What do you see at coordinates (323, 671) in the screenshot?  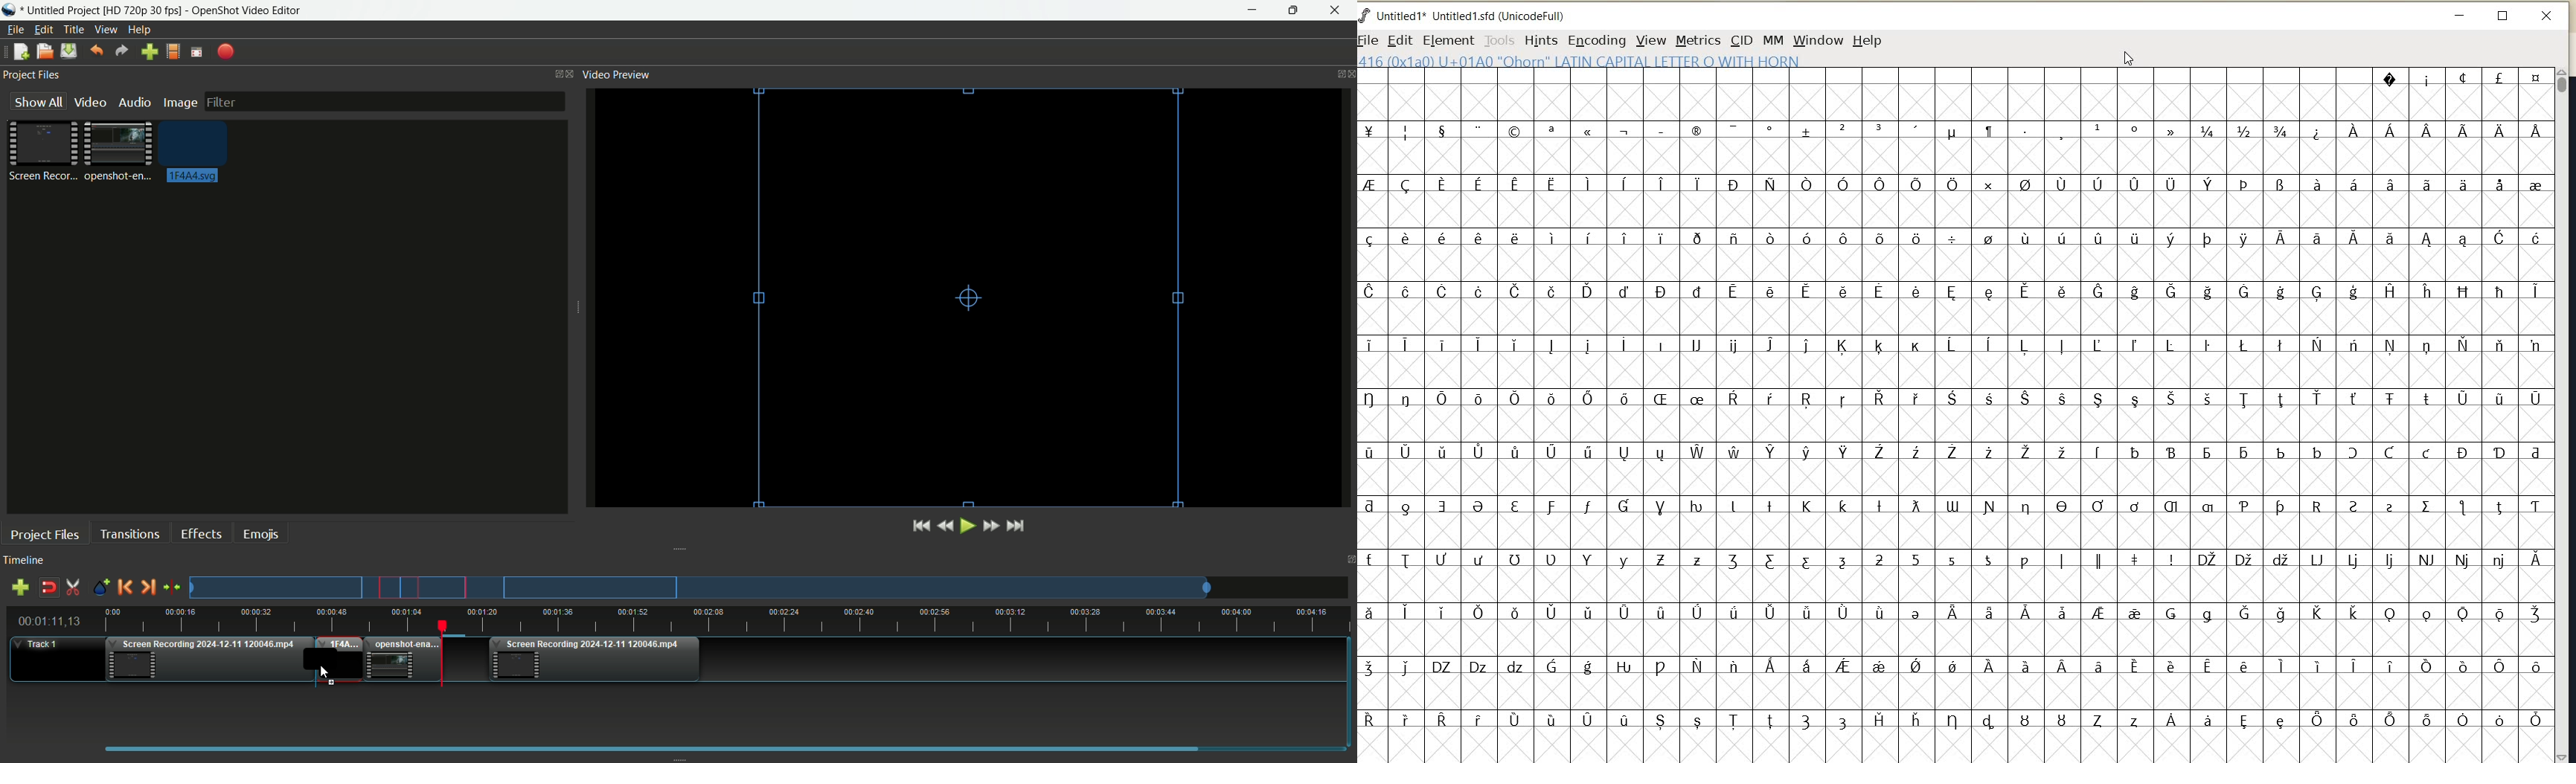 I see `cursor` at bounding box center [323, 671].